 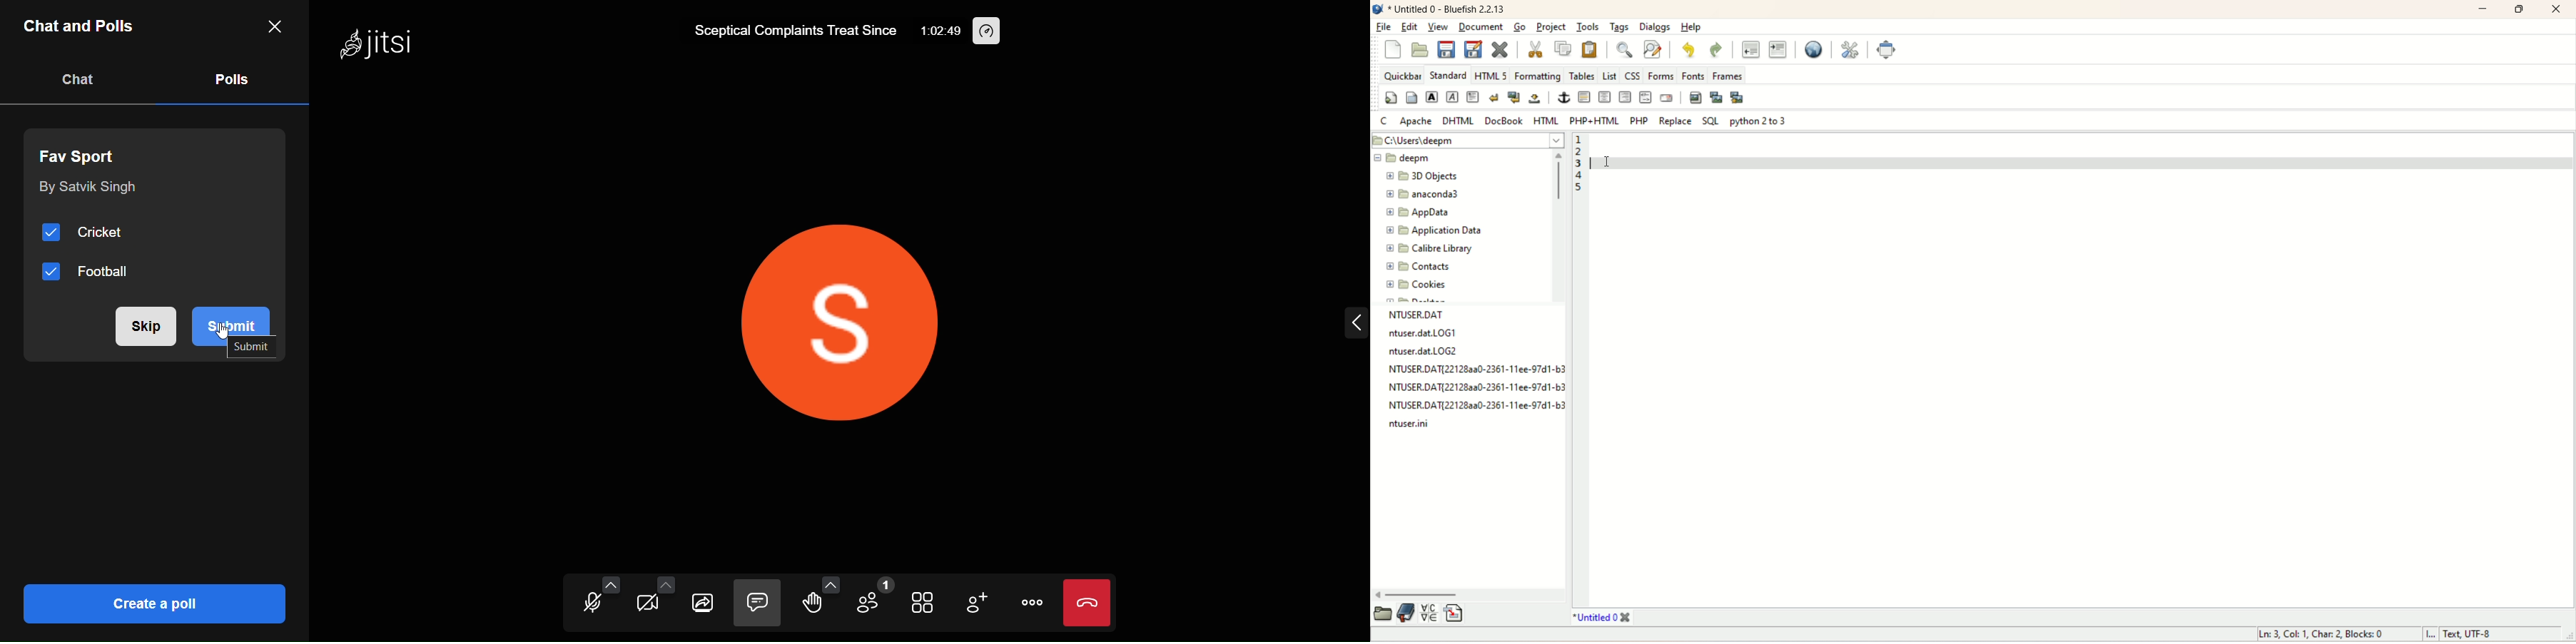 I want to click on frames, so click(x=1727, y=74).